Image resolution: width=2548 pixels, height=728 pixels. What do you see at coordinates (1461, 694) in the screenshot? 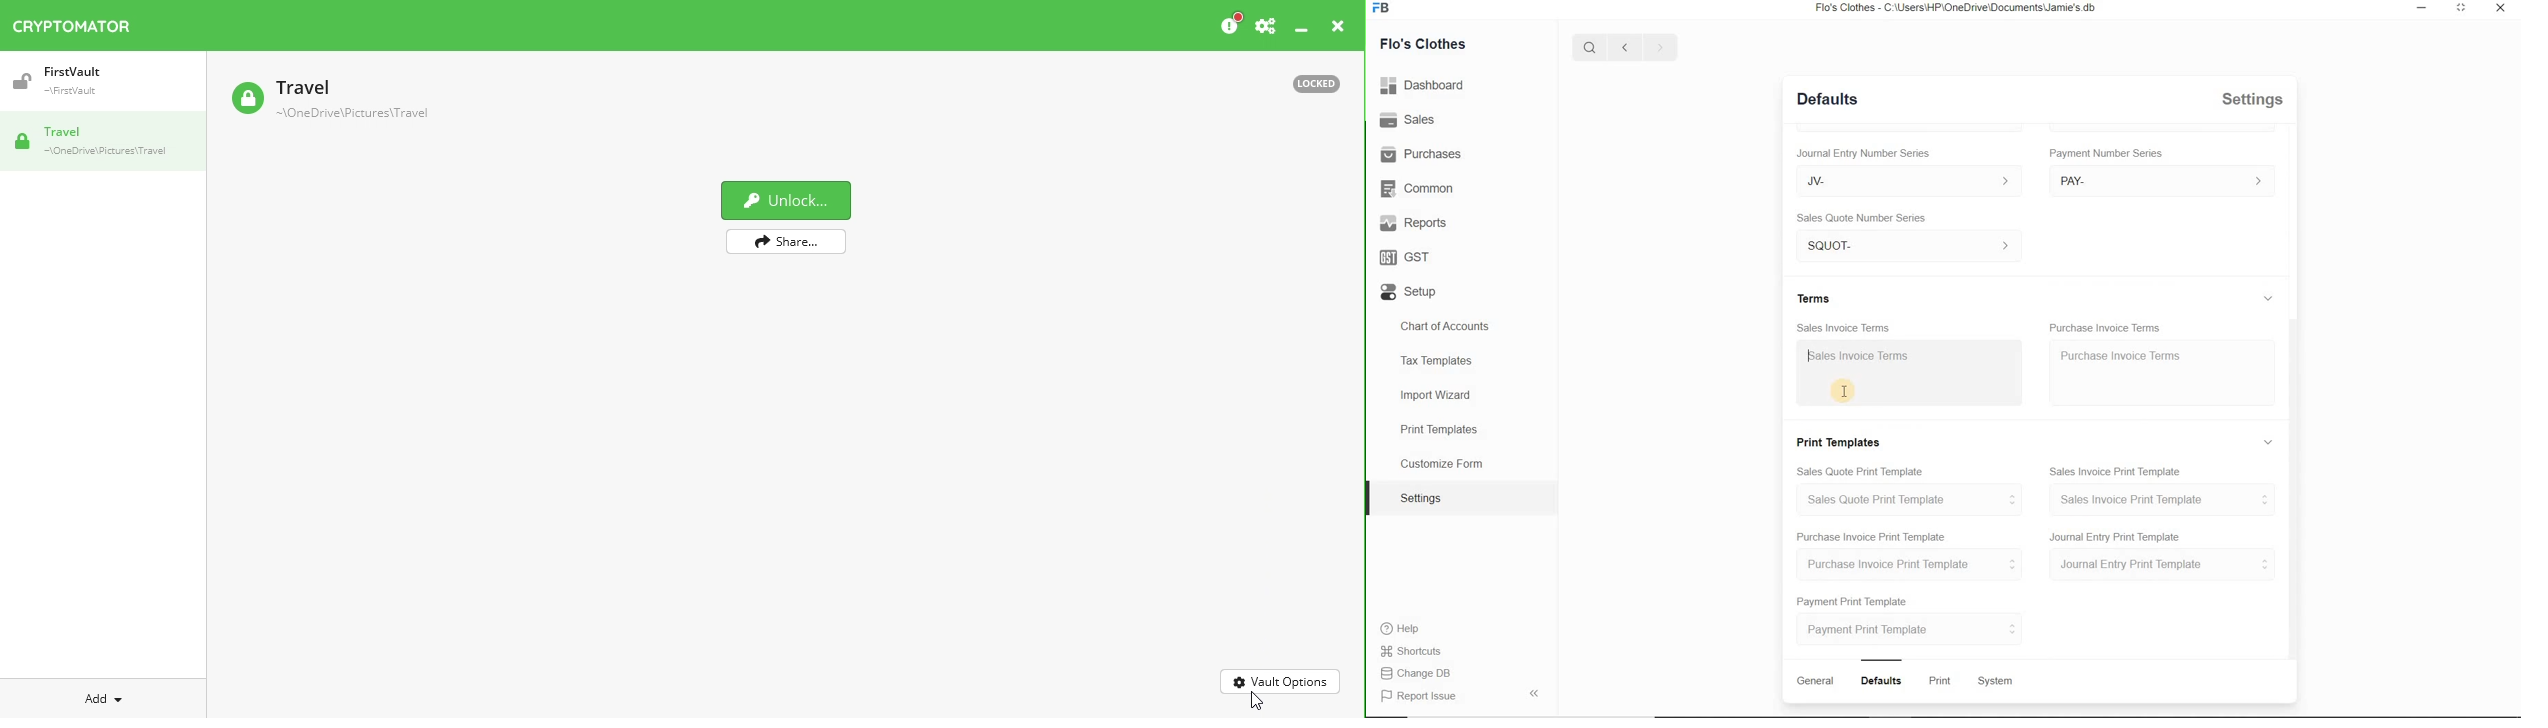
I see `Report Issue` at bounding box center [1461, 694].